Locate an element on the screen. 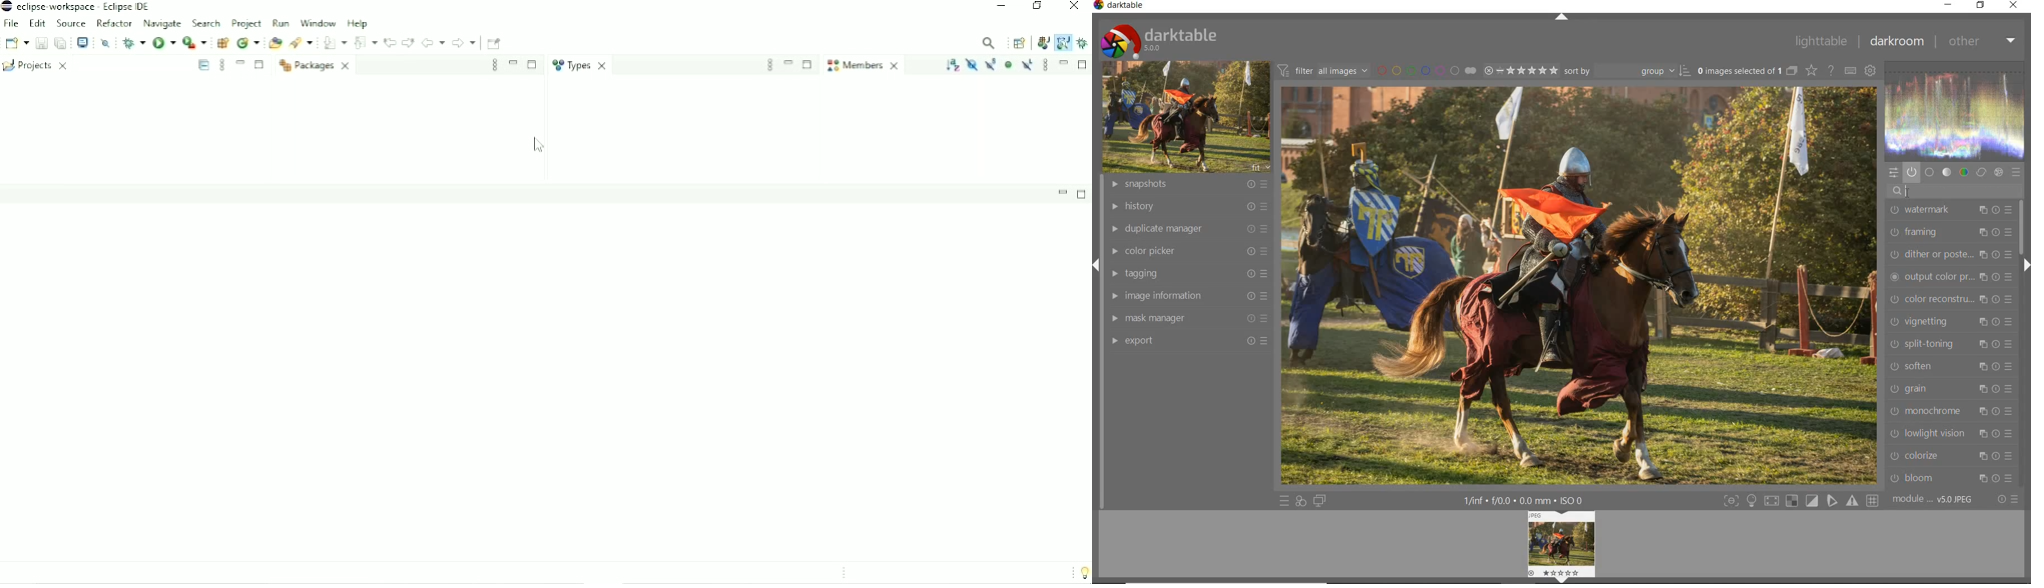 The height and width of the screenshot is (588, 2044). expand/collapse is located at coordinates (1561, 16).